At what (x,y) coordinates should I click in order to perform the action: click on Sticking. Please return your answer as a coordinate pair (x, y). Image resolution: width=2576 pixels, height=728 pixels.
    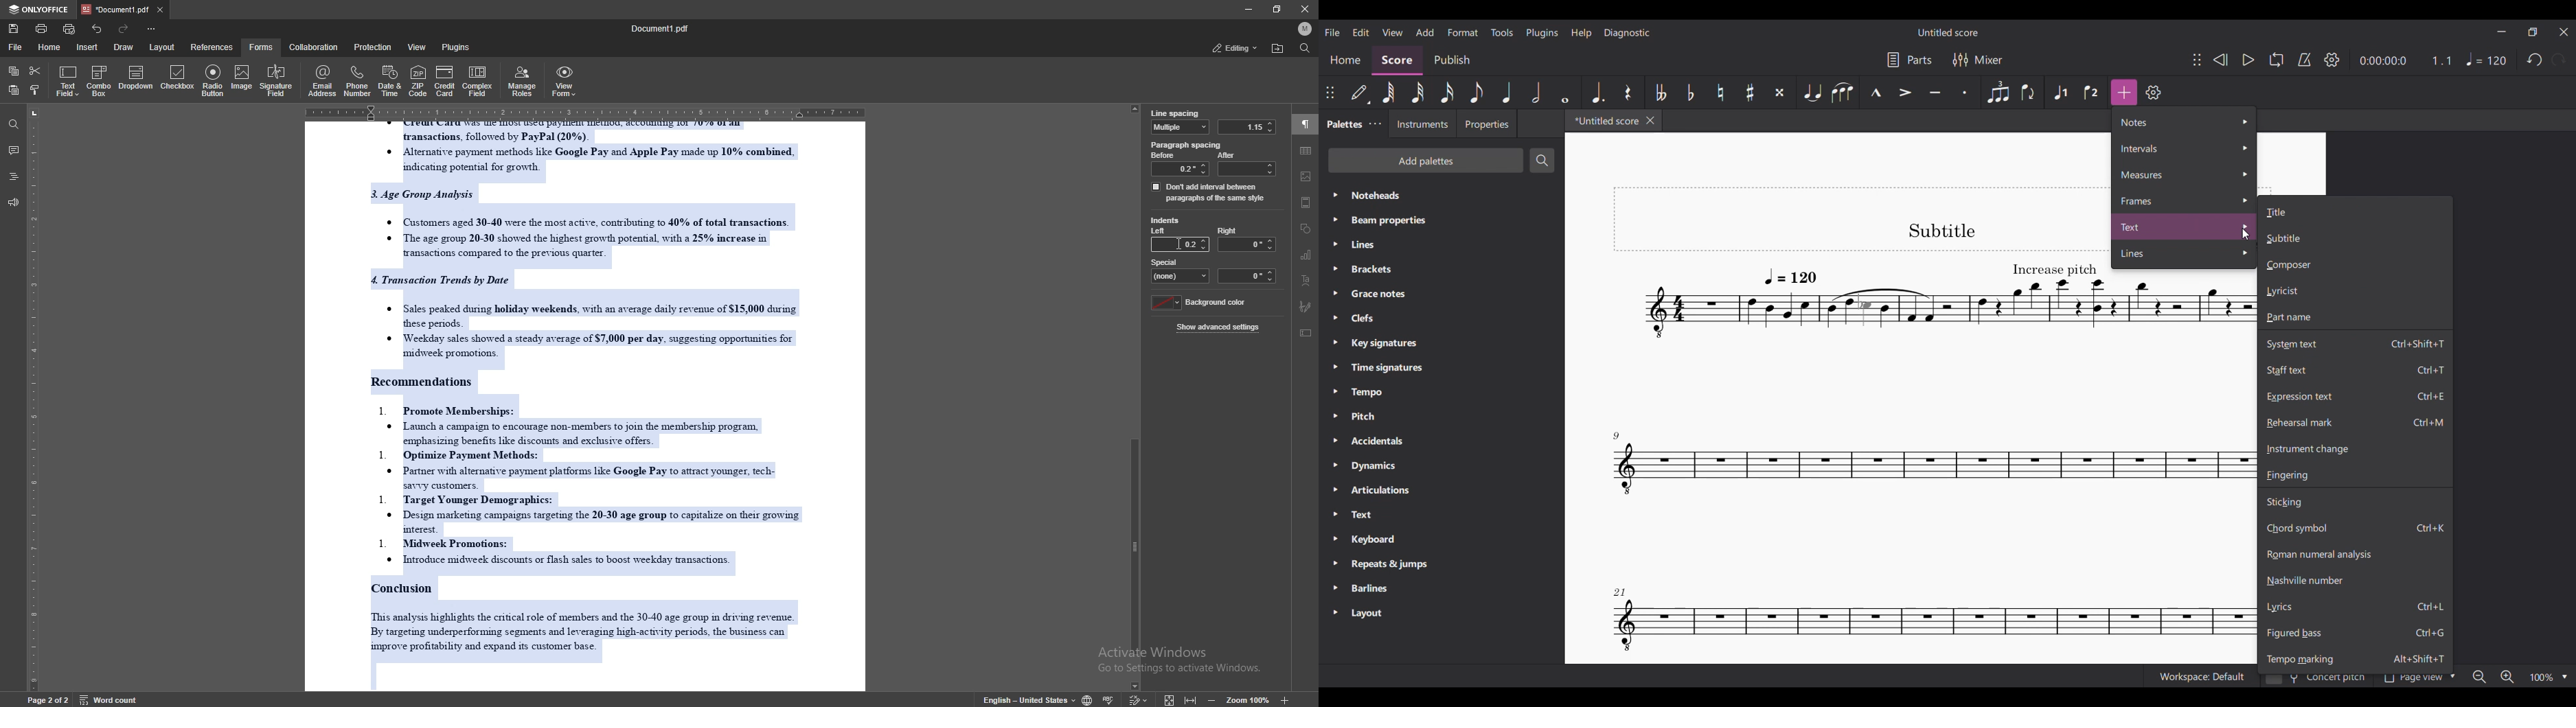
    Looking at the image, I should click on (2355, 501).